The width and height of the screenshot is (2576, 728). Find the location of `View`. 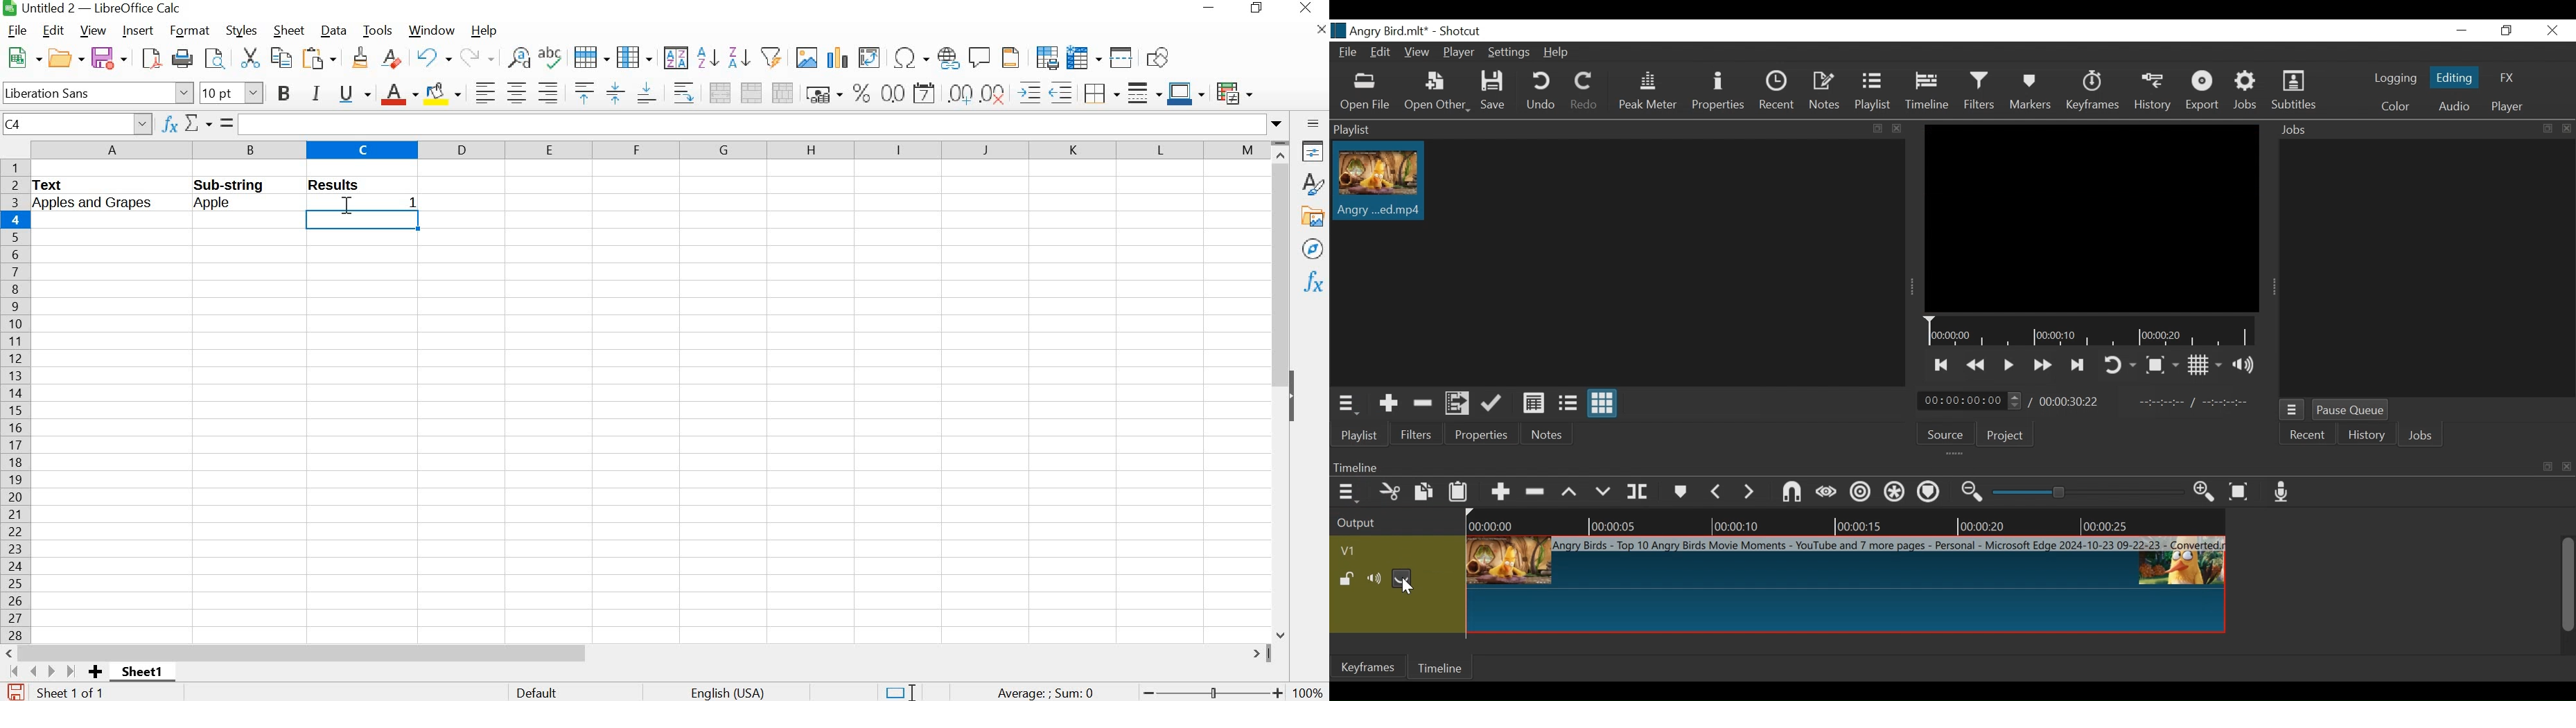

View is located at coordinates (1418, 52).